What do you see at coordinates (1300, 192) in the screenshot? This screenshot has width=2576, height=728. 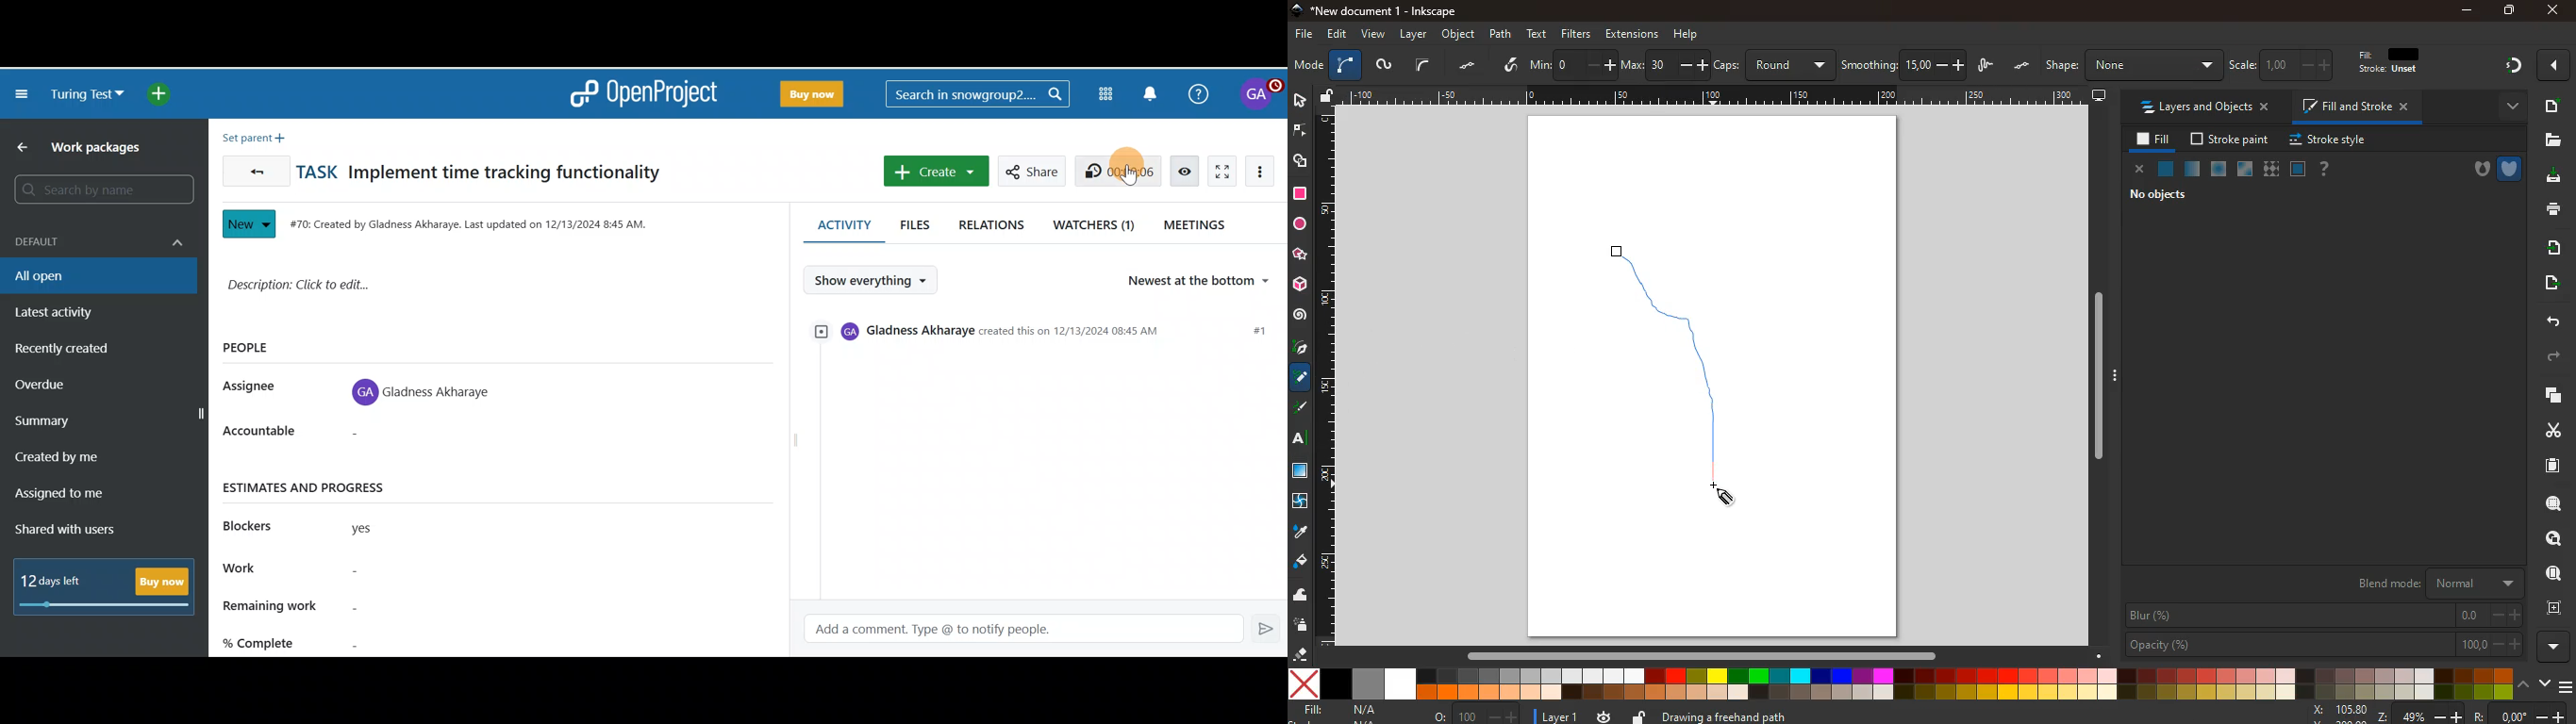 I see `square` at bounding box center [1300, 192].